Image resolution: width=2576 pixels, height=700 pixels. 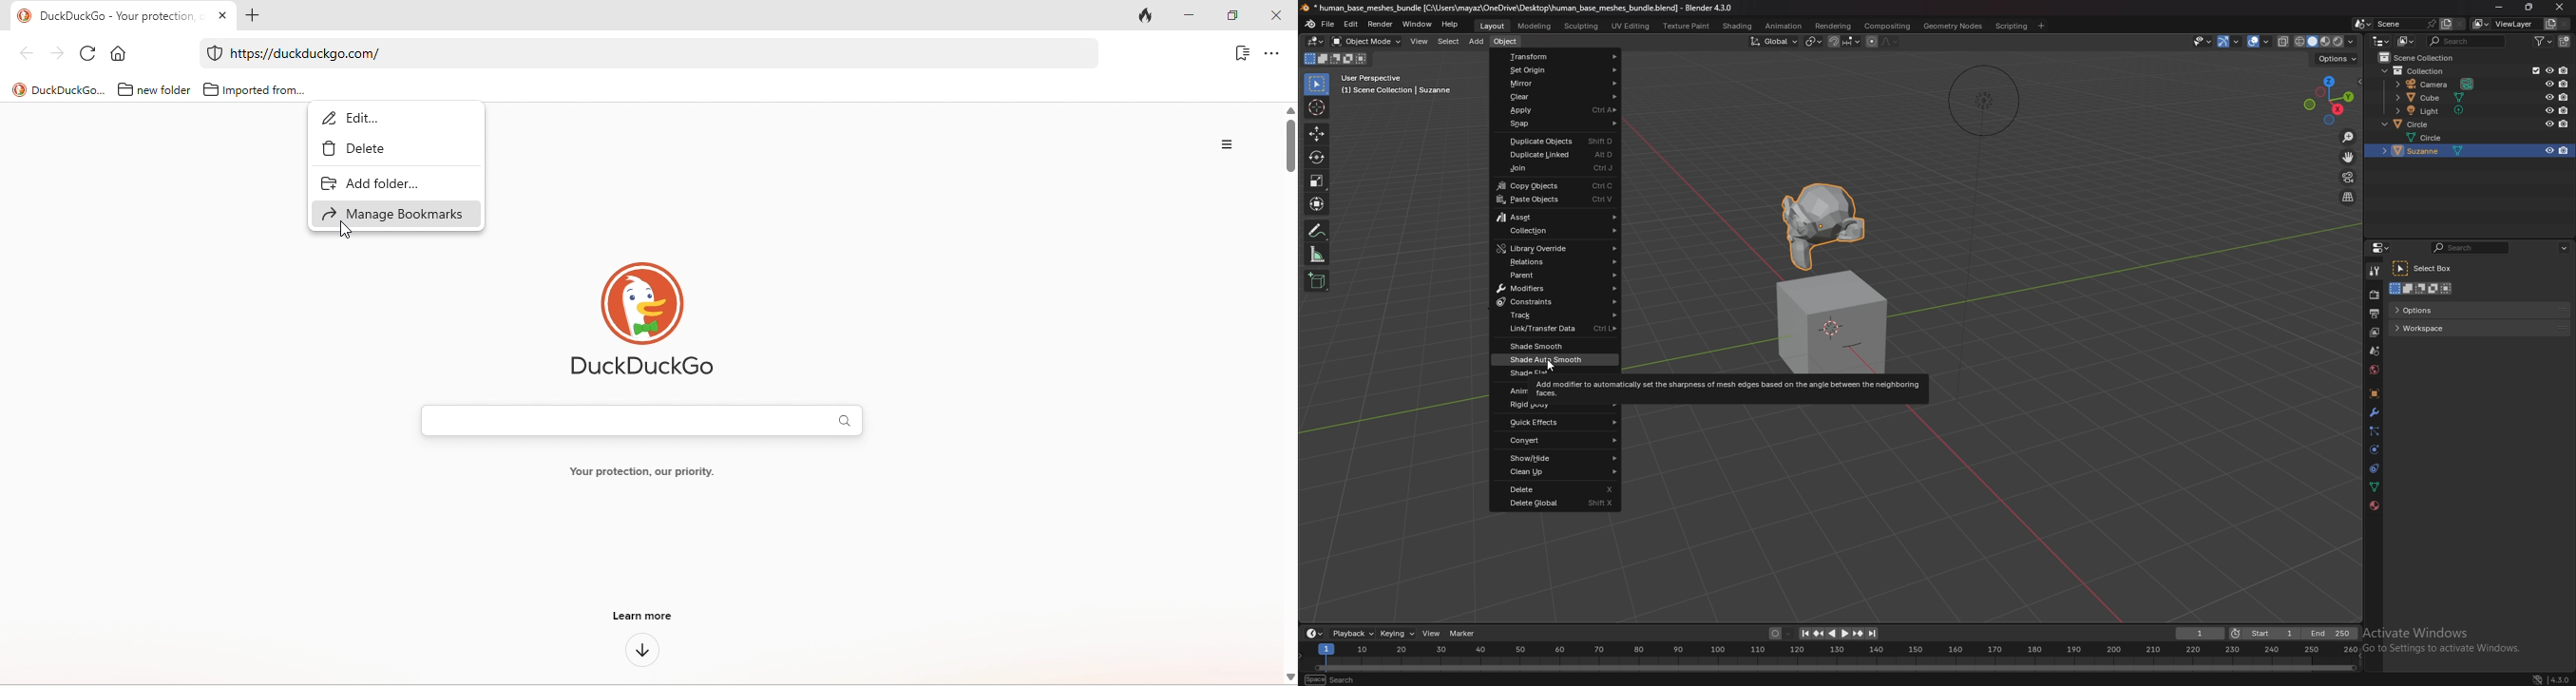 I want to click on manage bookmarks, so click(x=393, y=214).